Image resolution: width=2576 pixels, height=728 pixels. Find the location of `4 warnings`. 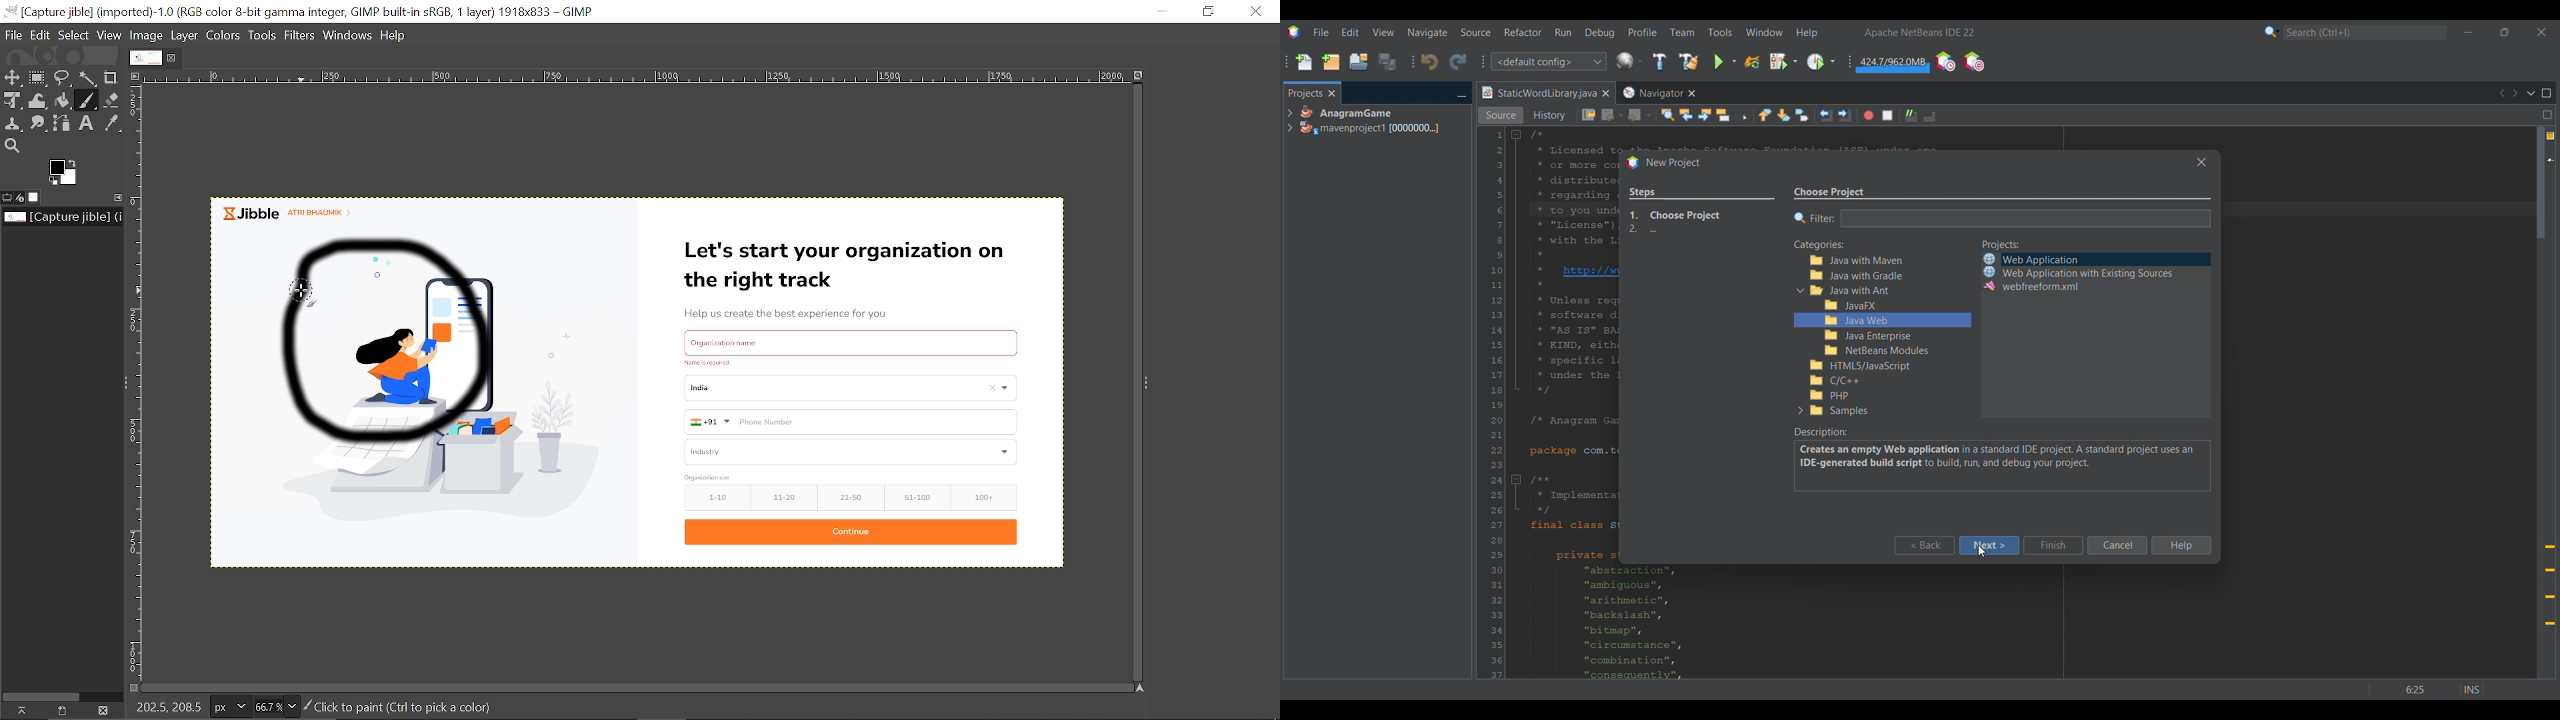

4 warnings is located at coordinates (2551, 136).